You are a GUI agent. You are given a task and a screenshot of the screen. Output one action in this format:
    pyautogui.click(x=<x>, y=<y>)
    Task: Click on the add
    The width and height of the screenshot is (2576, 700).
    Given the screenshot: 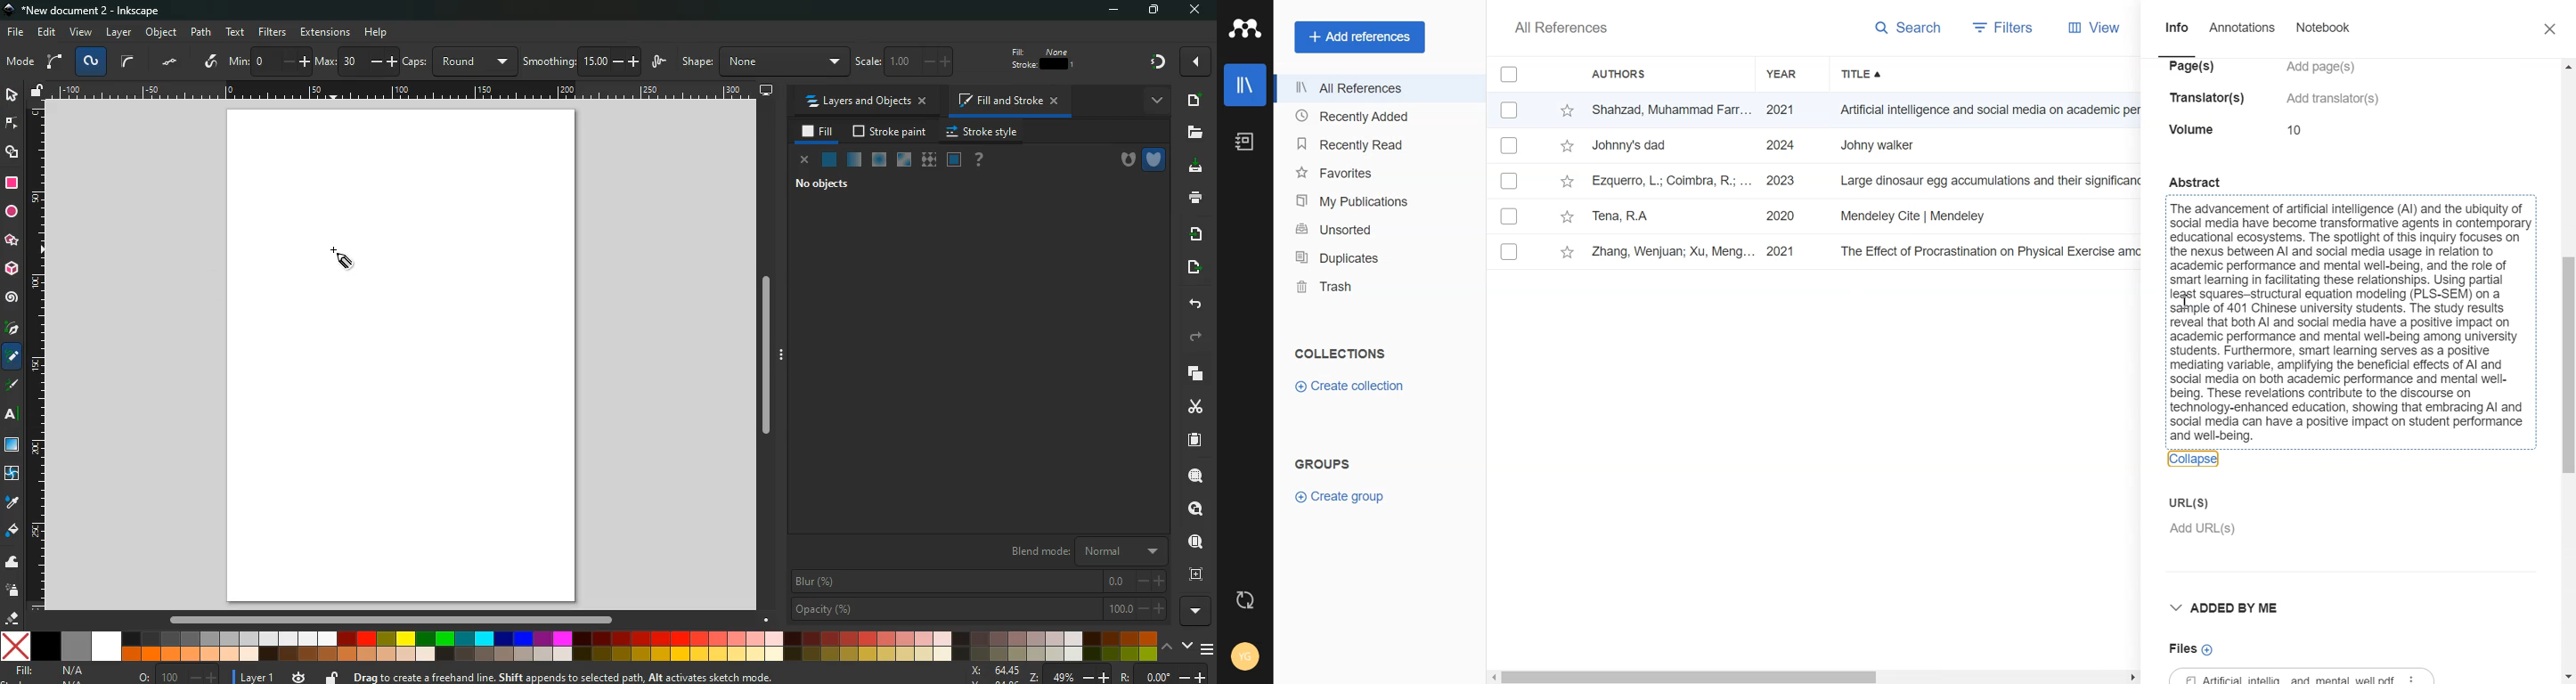 What is the action you would take?
    pyautogui.click(x=2338, y=97)
    